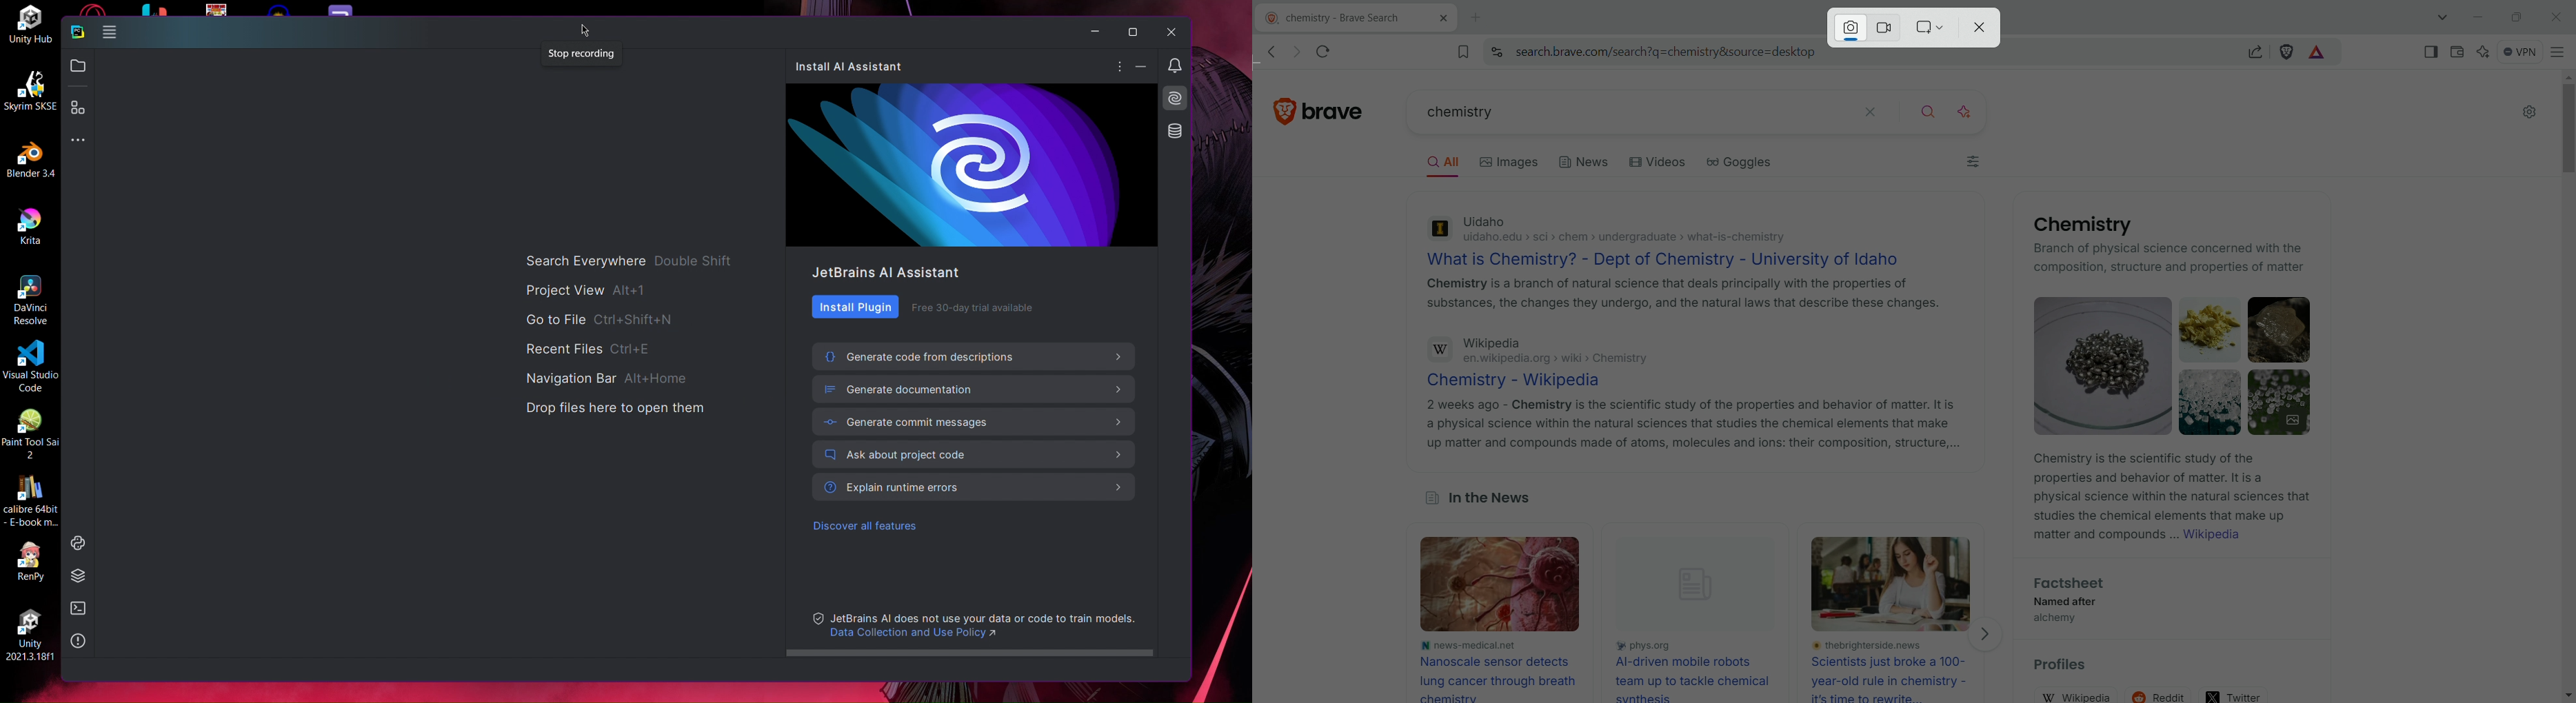 The image size is (2576, 728). I want to click on Visual Studio Code, so click(30, 366).